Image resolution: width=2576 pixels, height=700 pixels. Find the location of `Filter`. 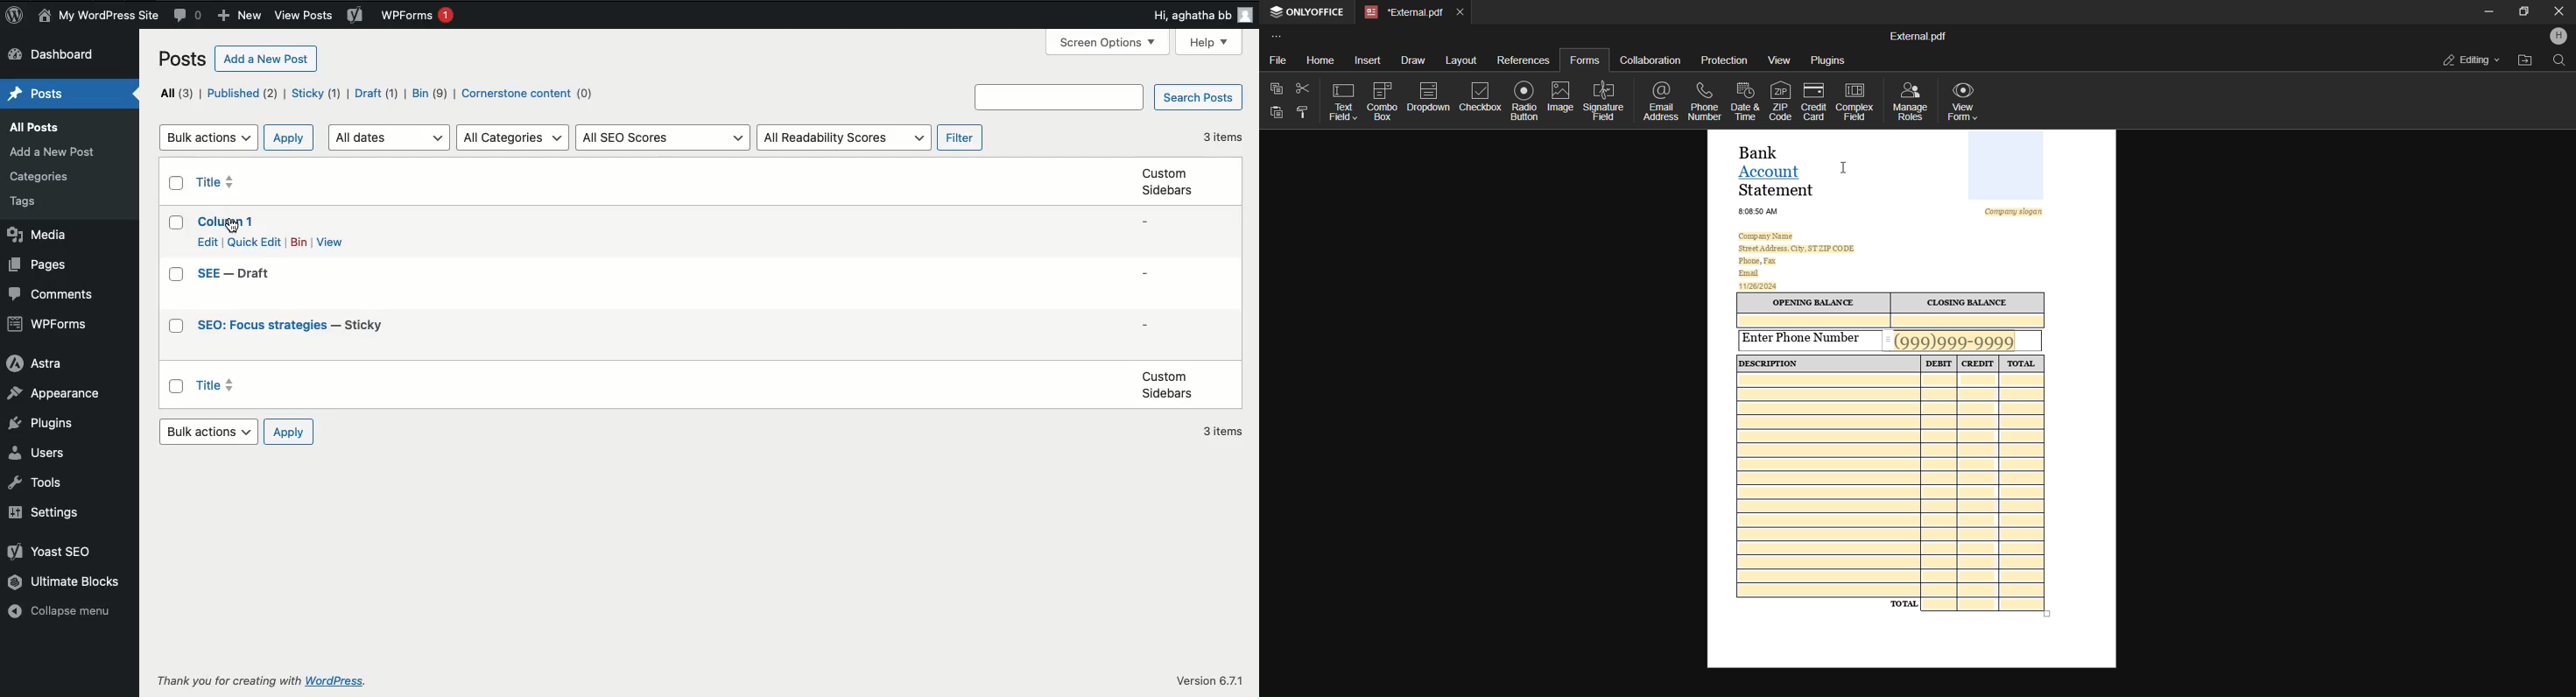

Filter is located at coordinates (960, 136).